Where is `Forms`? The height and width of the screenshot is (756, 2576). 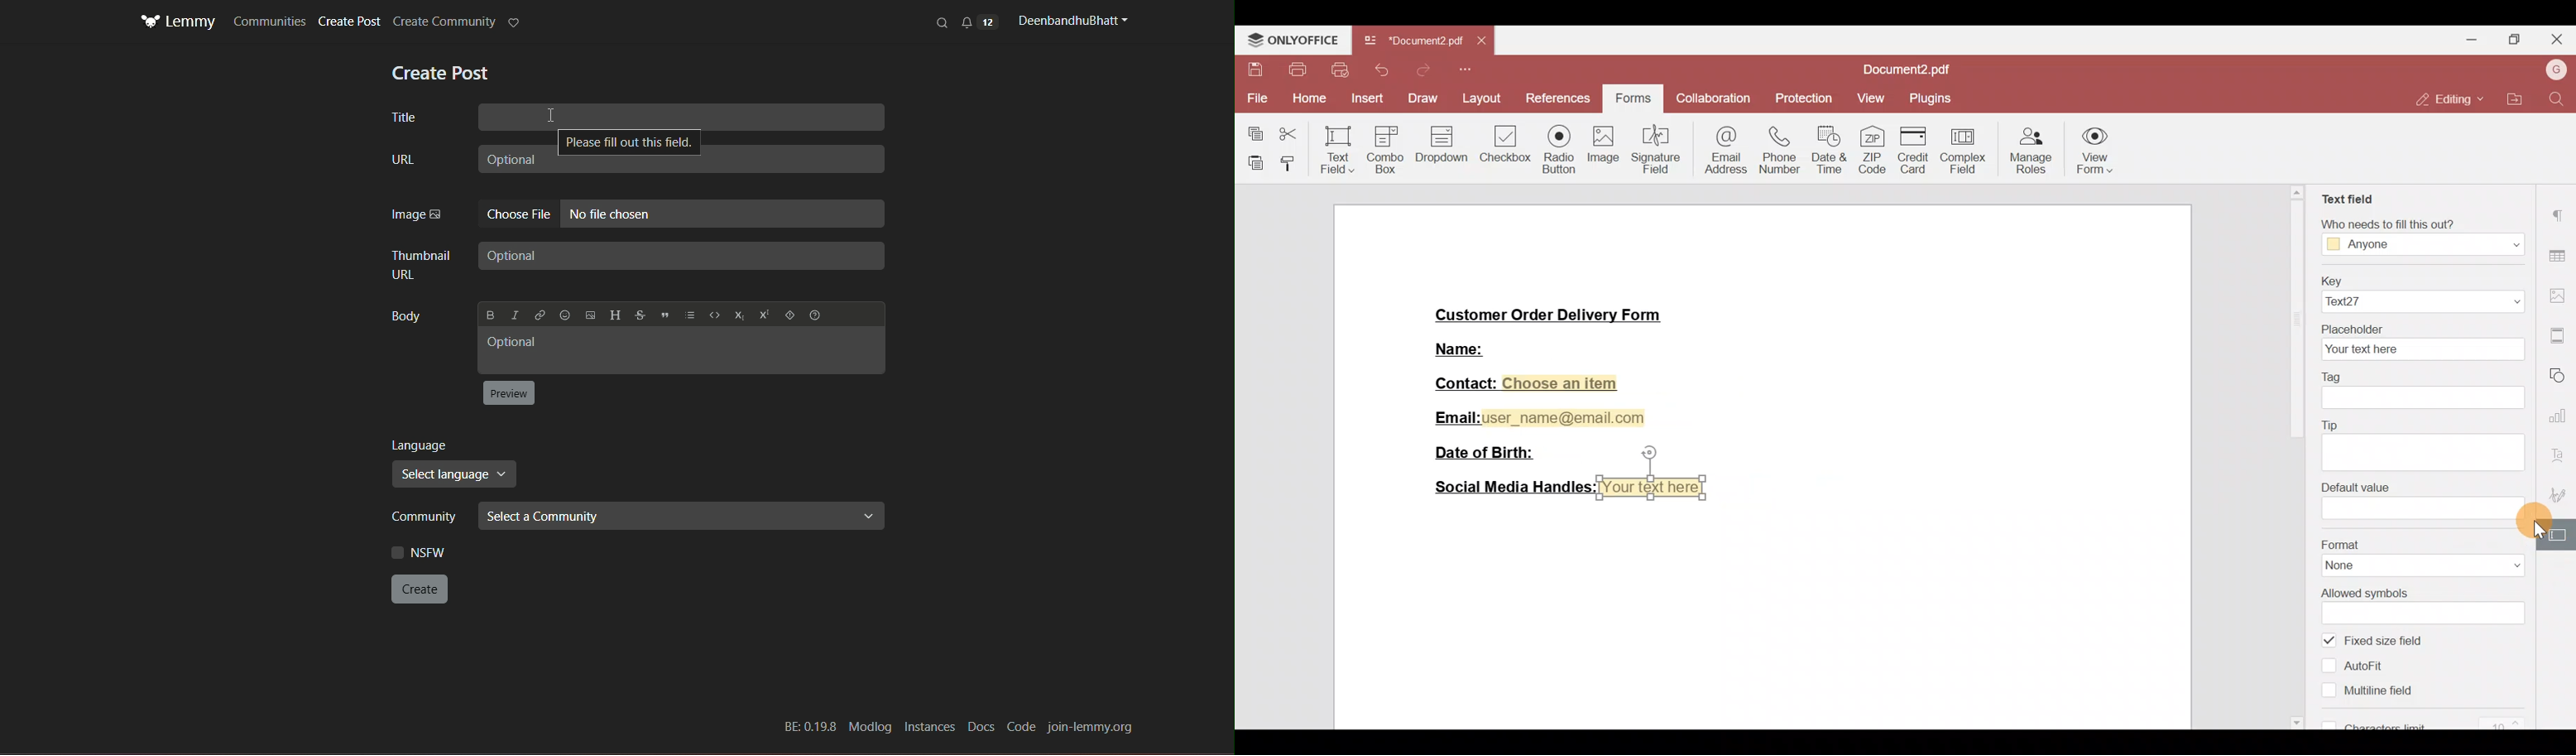 Forms is located at coordinates (1635, 95).